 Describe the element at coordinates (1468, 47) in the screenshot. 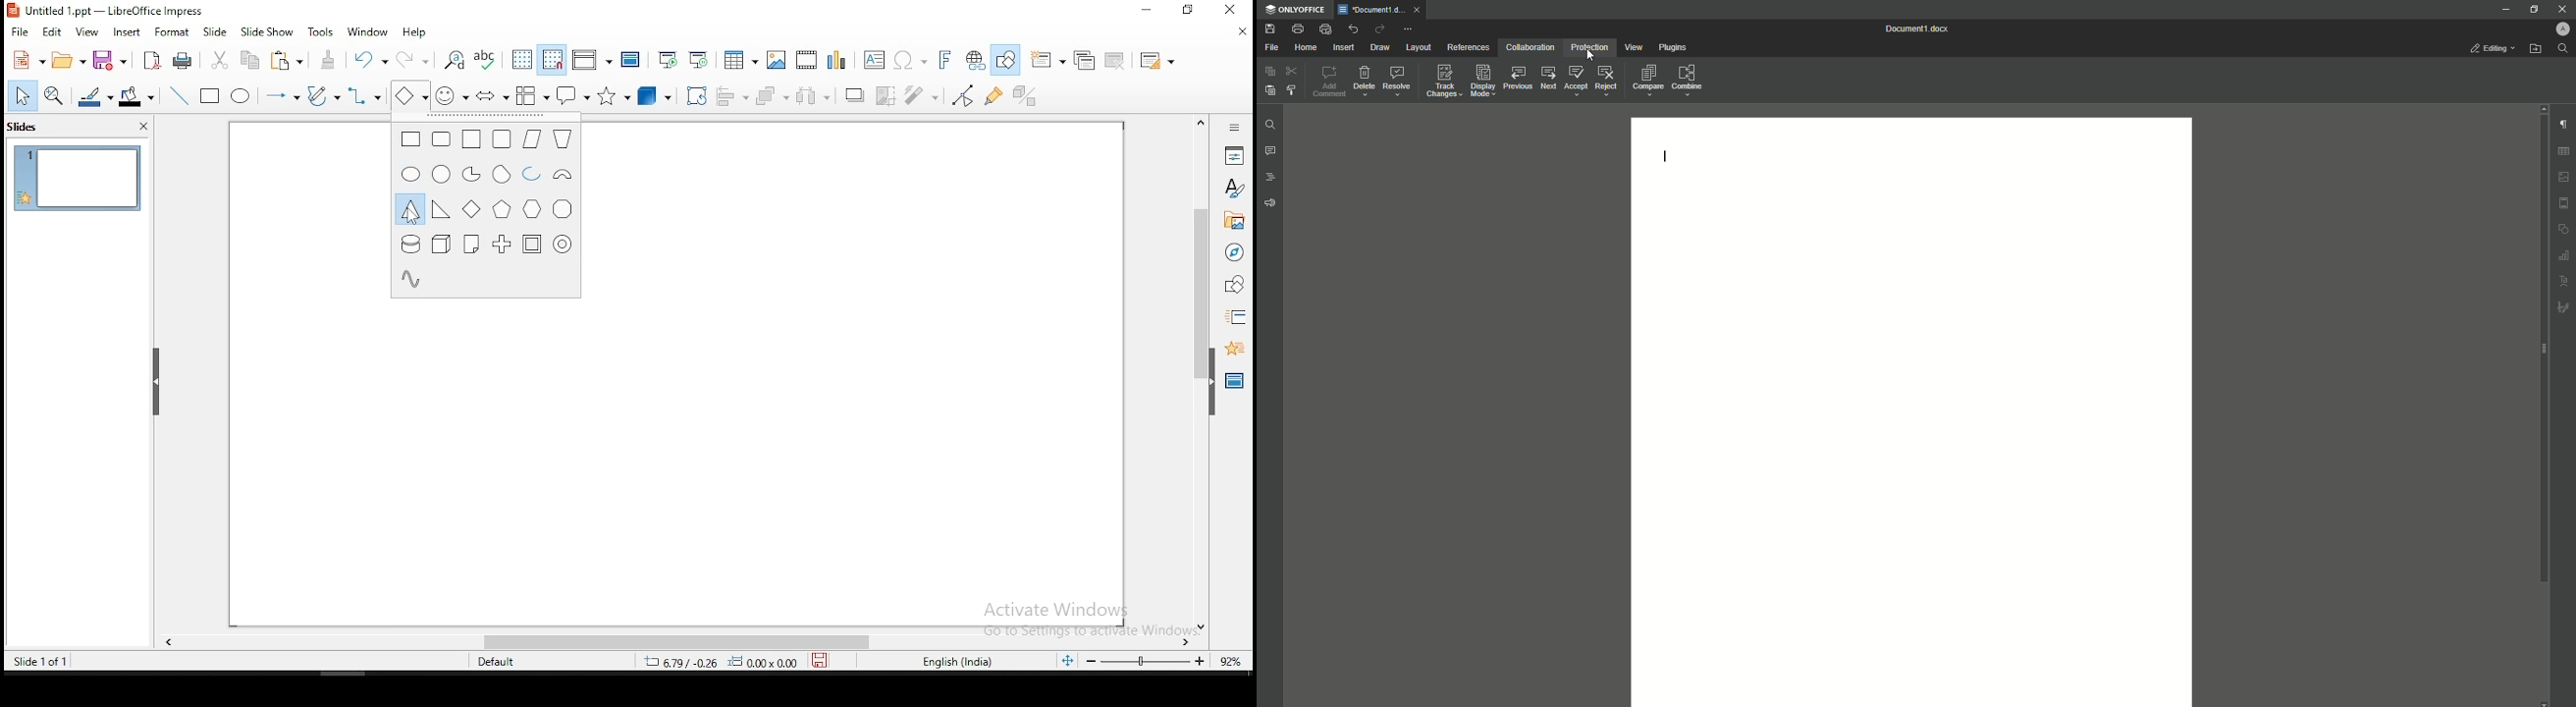

I see `References` at that location.